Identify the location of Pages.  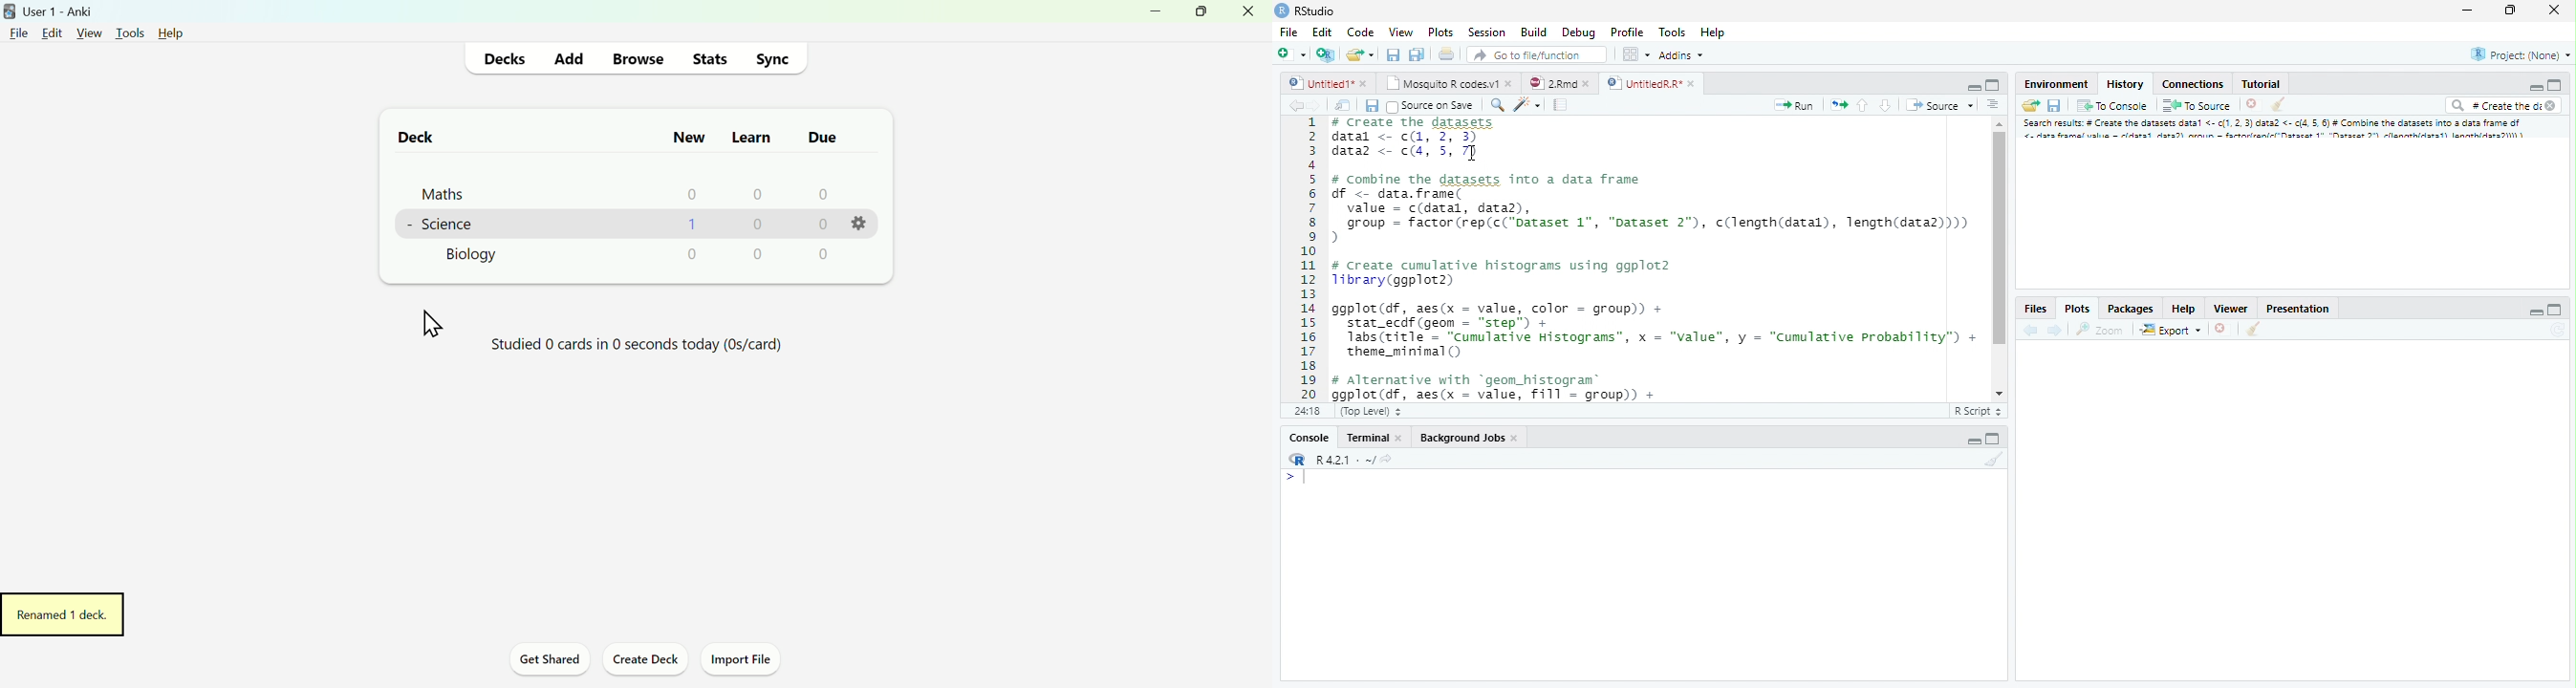
(1559, 106).